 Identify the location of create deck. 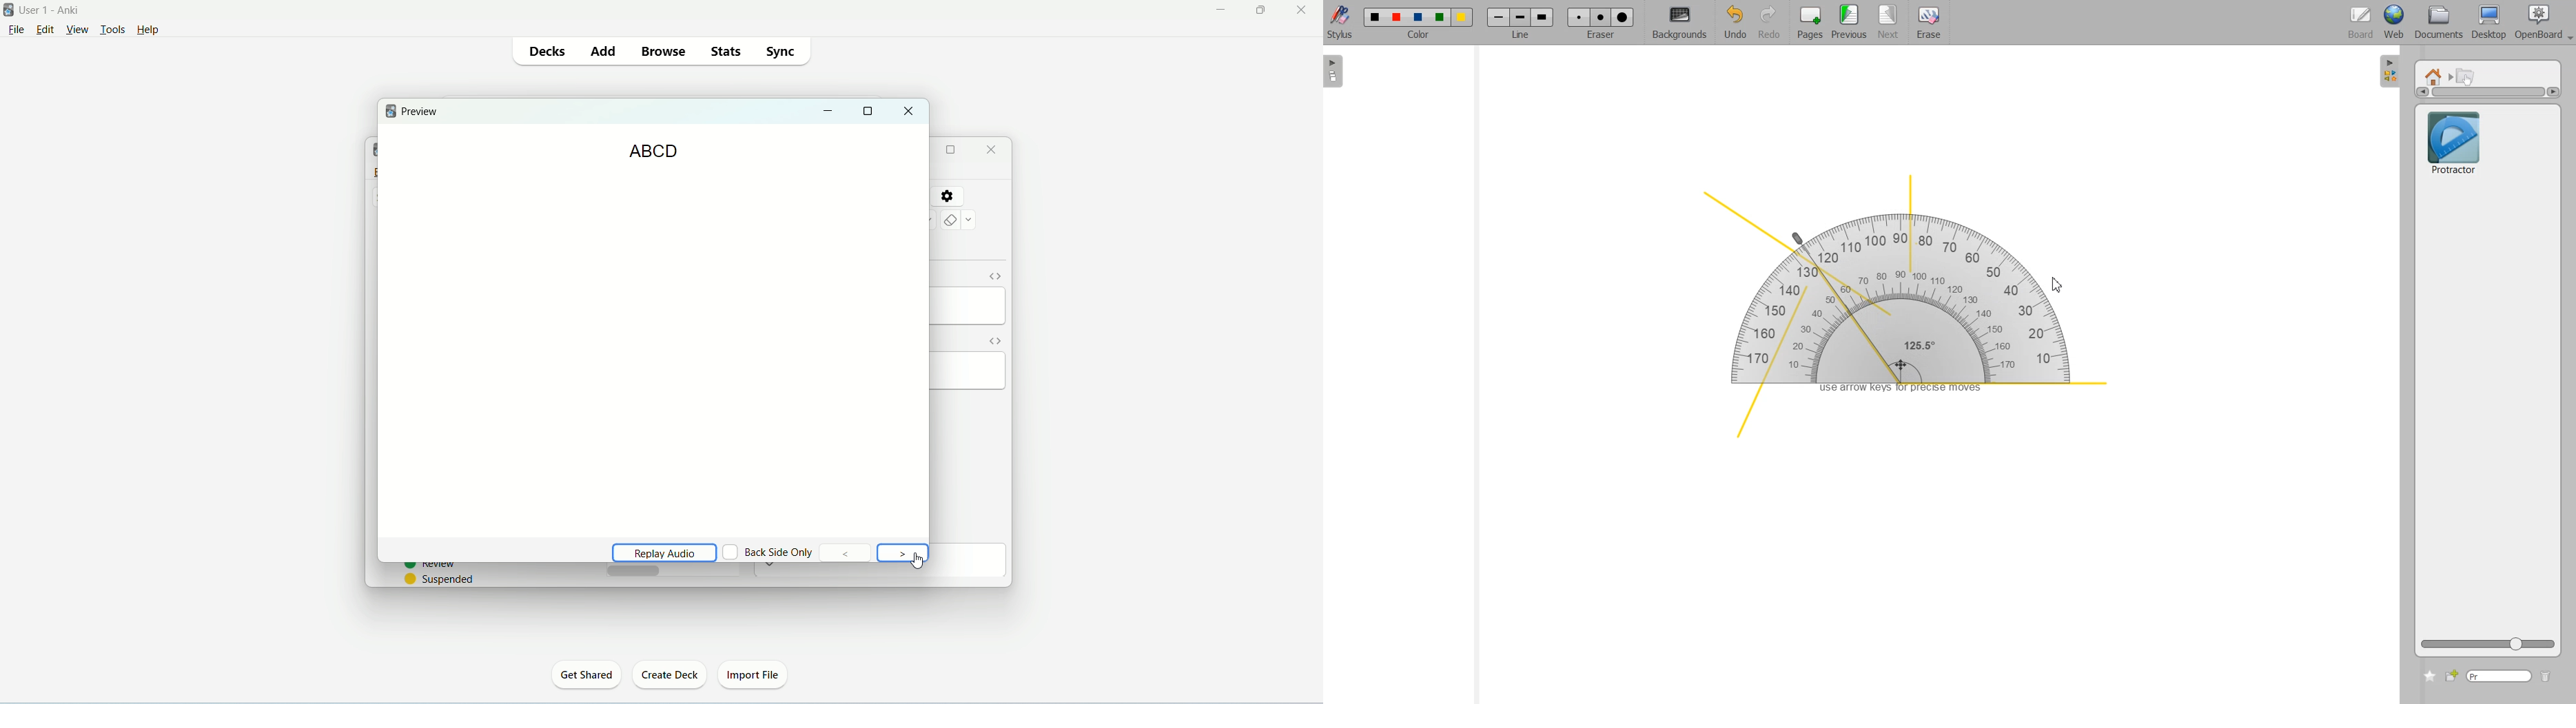
(669, 674).